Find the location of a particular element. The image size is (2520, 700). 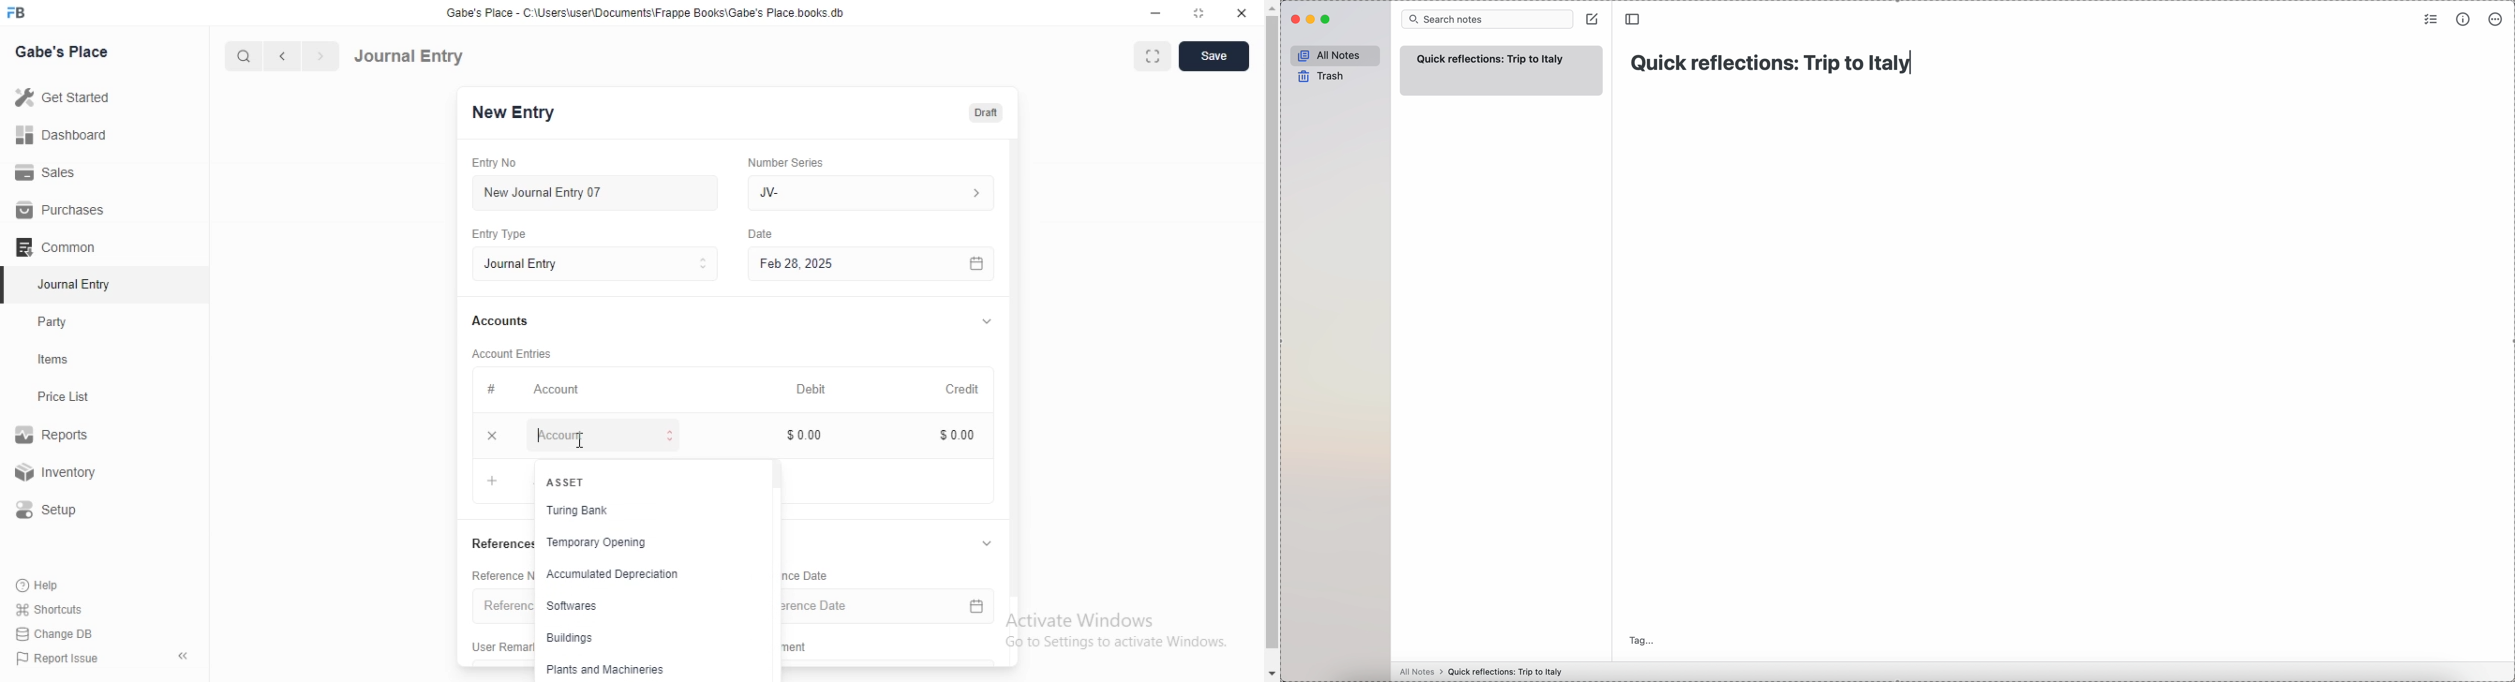

‘Accumutated Depreciation is located at coordinates (613, 575).